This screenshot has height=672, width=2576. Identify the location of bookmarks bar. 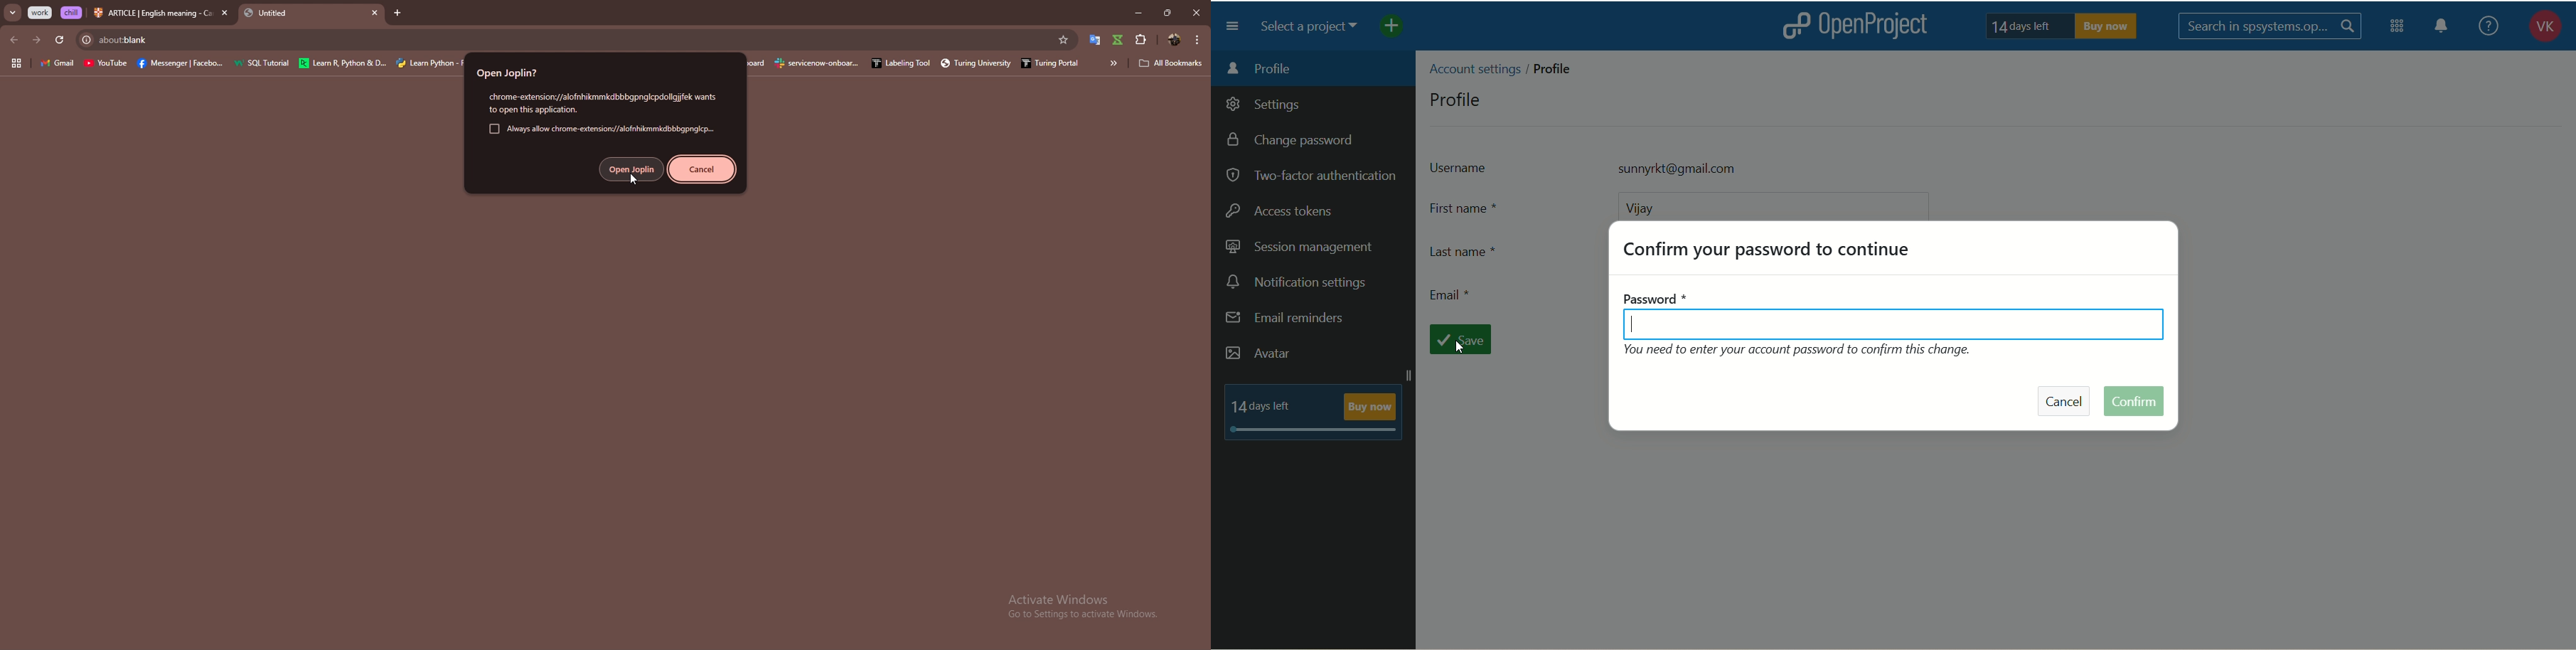
(918, 64).